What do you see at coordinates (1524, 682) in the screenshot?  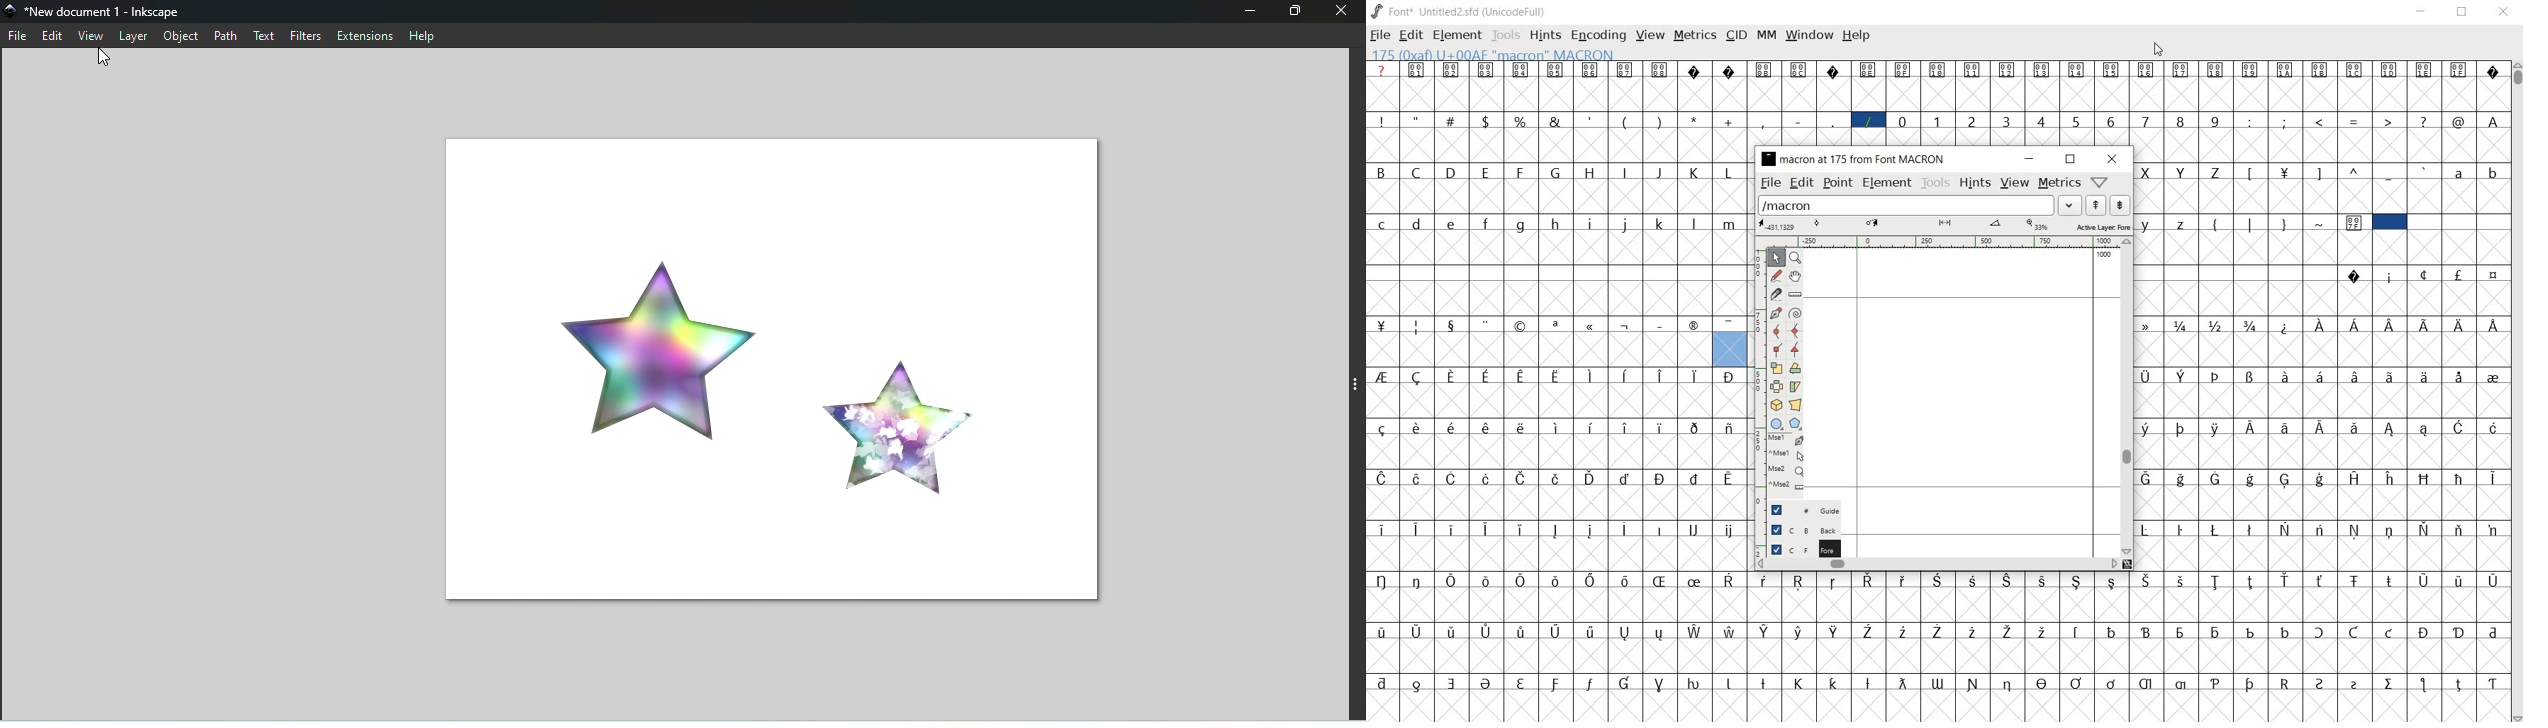 I see `Symbol` at bounding box center [1524, 682].